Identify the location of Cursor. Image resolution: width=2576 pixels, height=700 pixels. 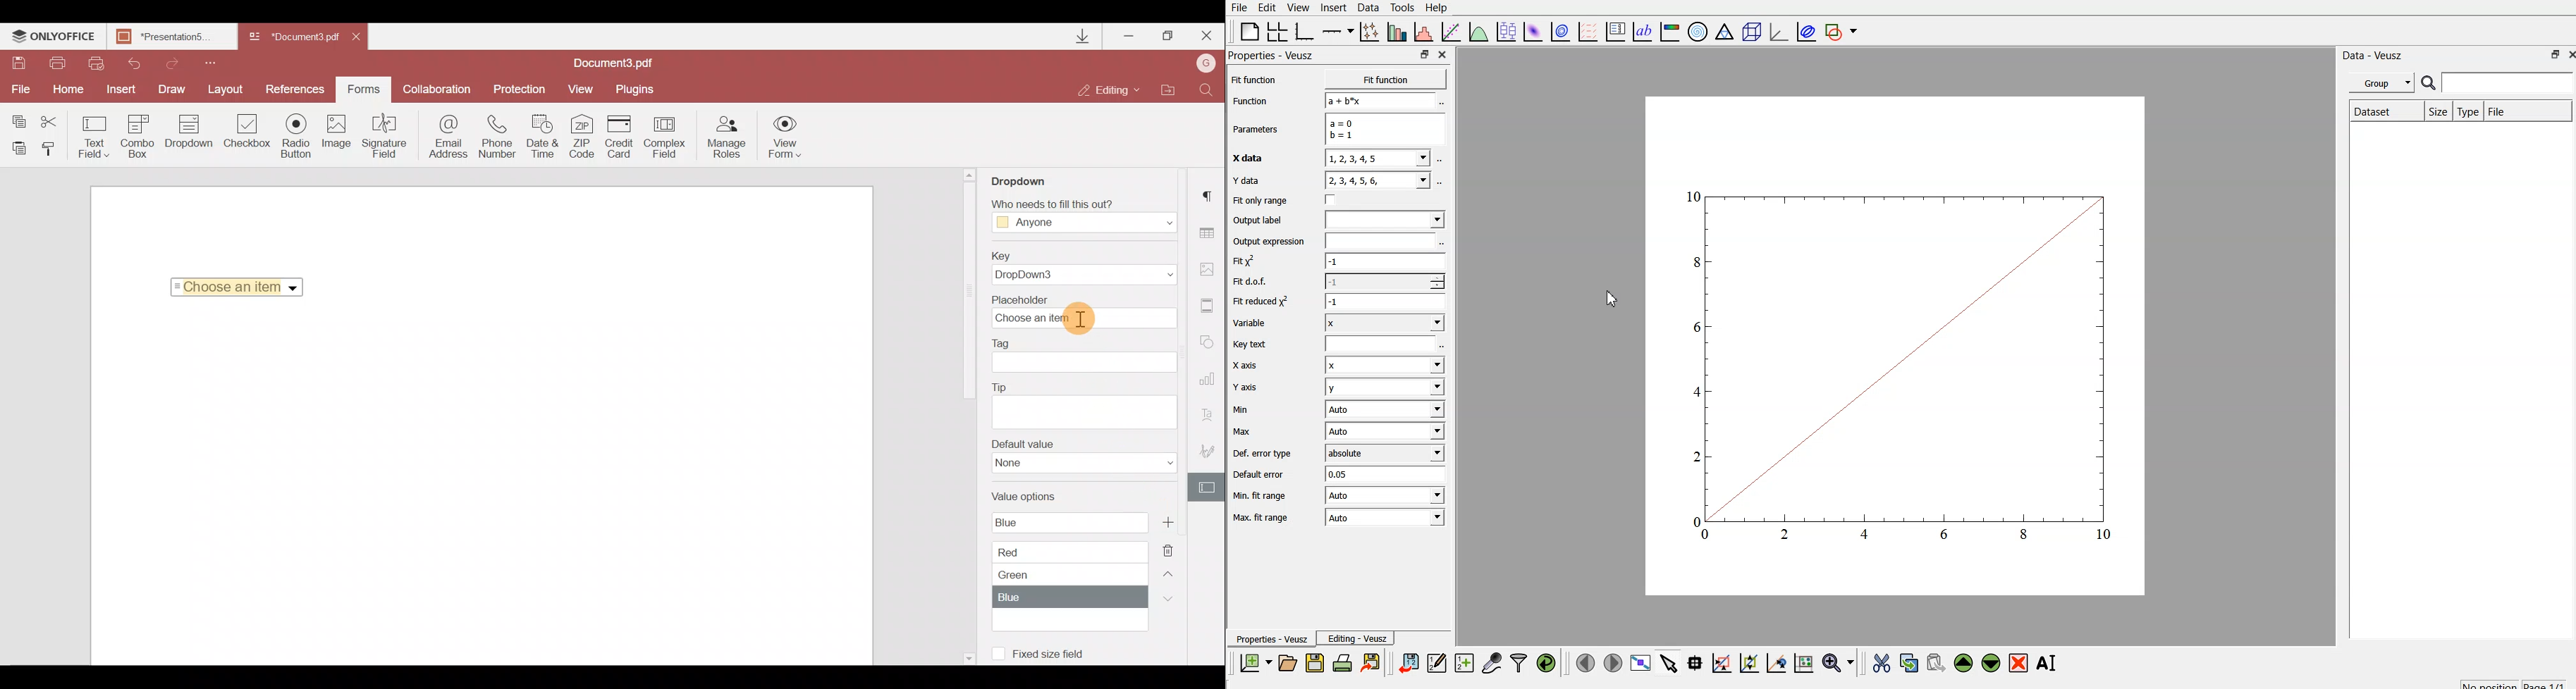
(1080, 318).